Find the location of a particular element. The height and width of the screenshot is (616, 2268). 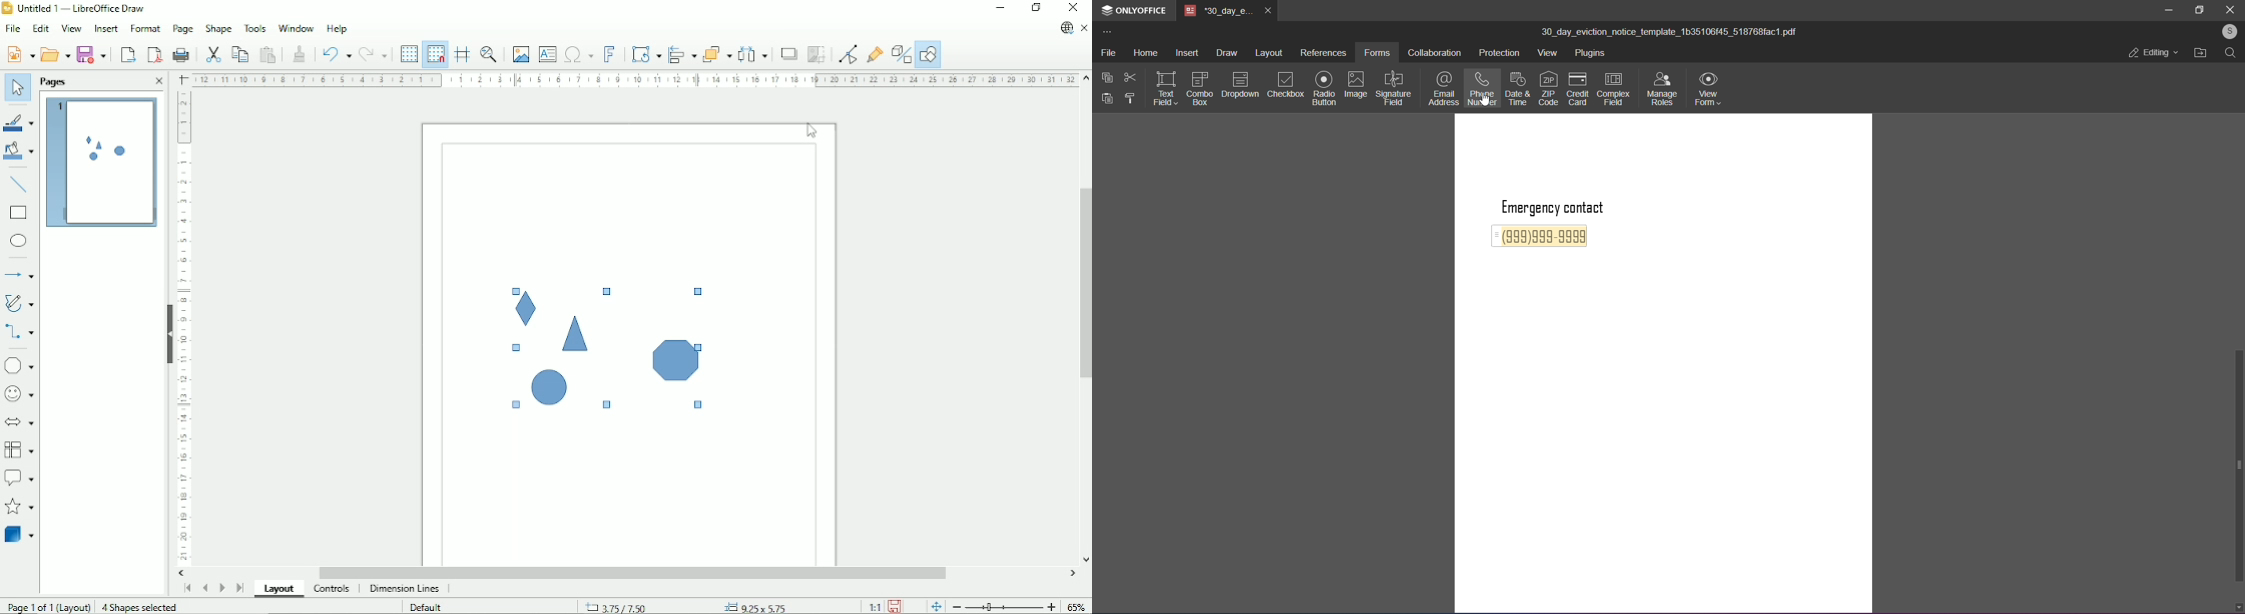

search is located at coordinates (2230, 55).